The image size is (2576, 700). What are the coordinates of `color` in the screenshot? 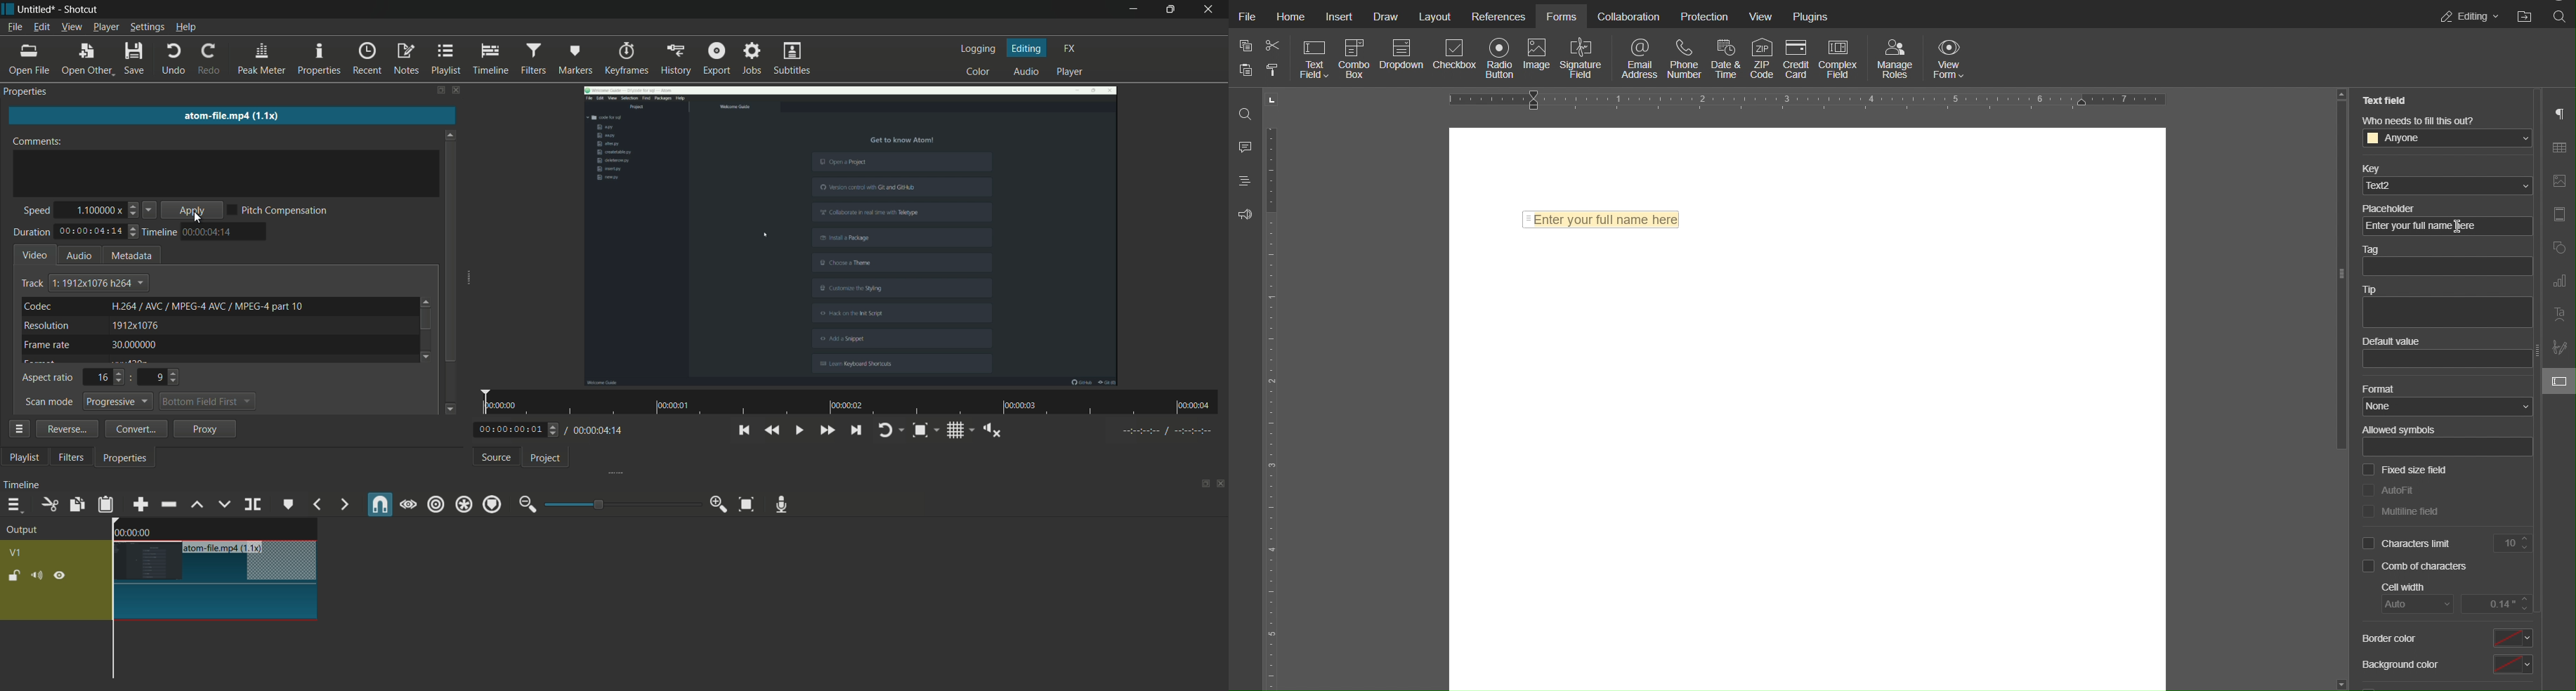 It's located at (981, 72).